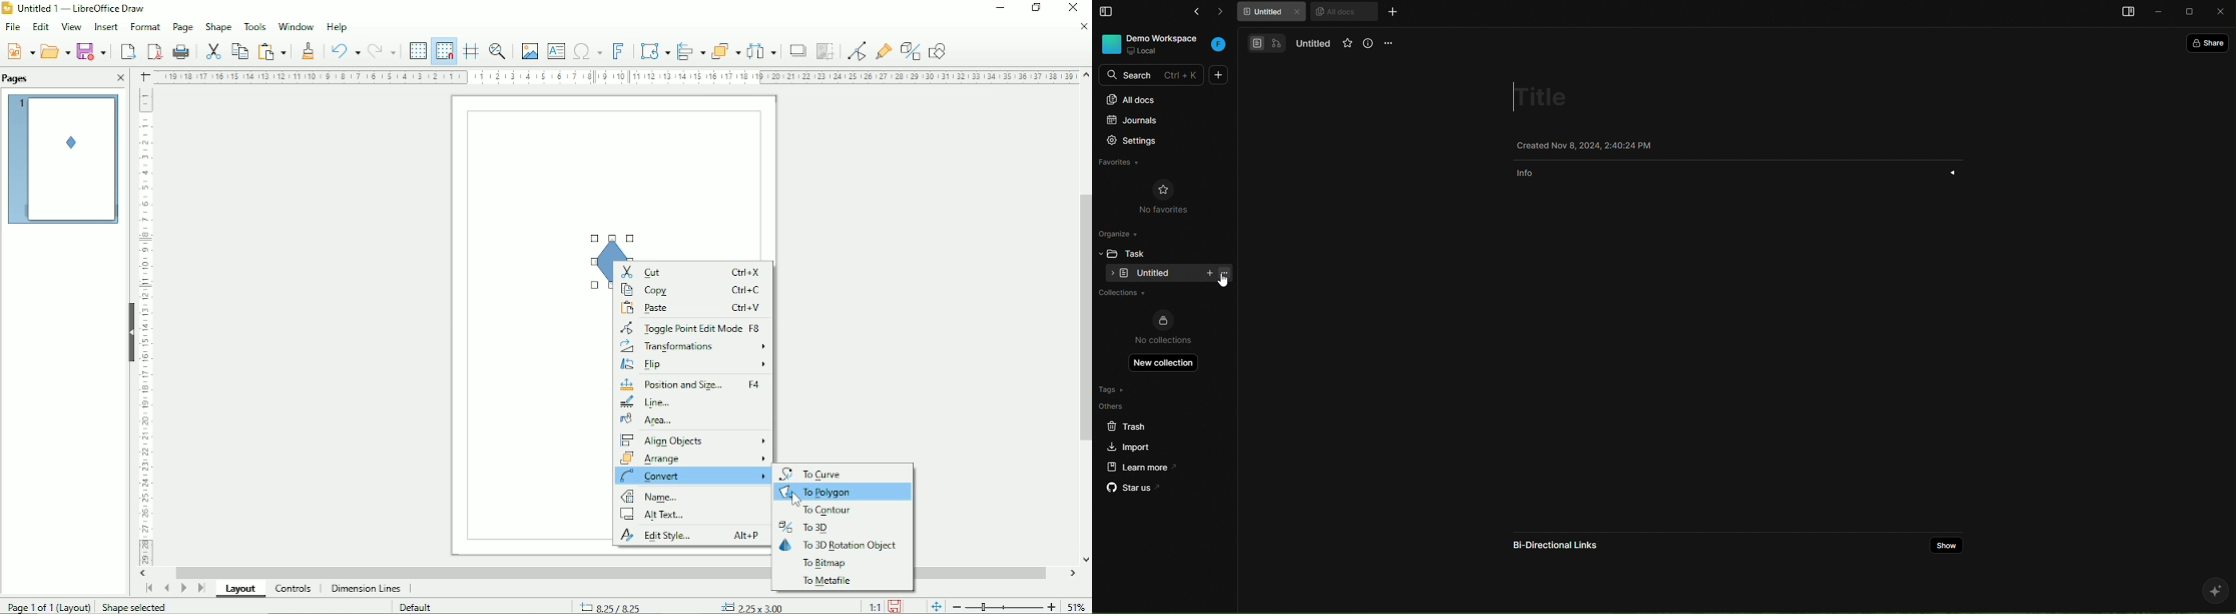 The width and height of the screenshot is (2240, 616). I want to click on Fit page to current window, so click(934, 606).